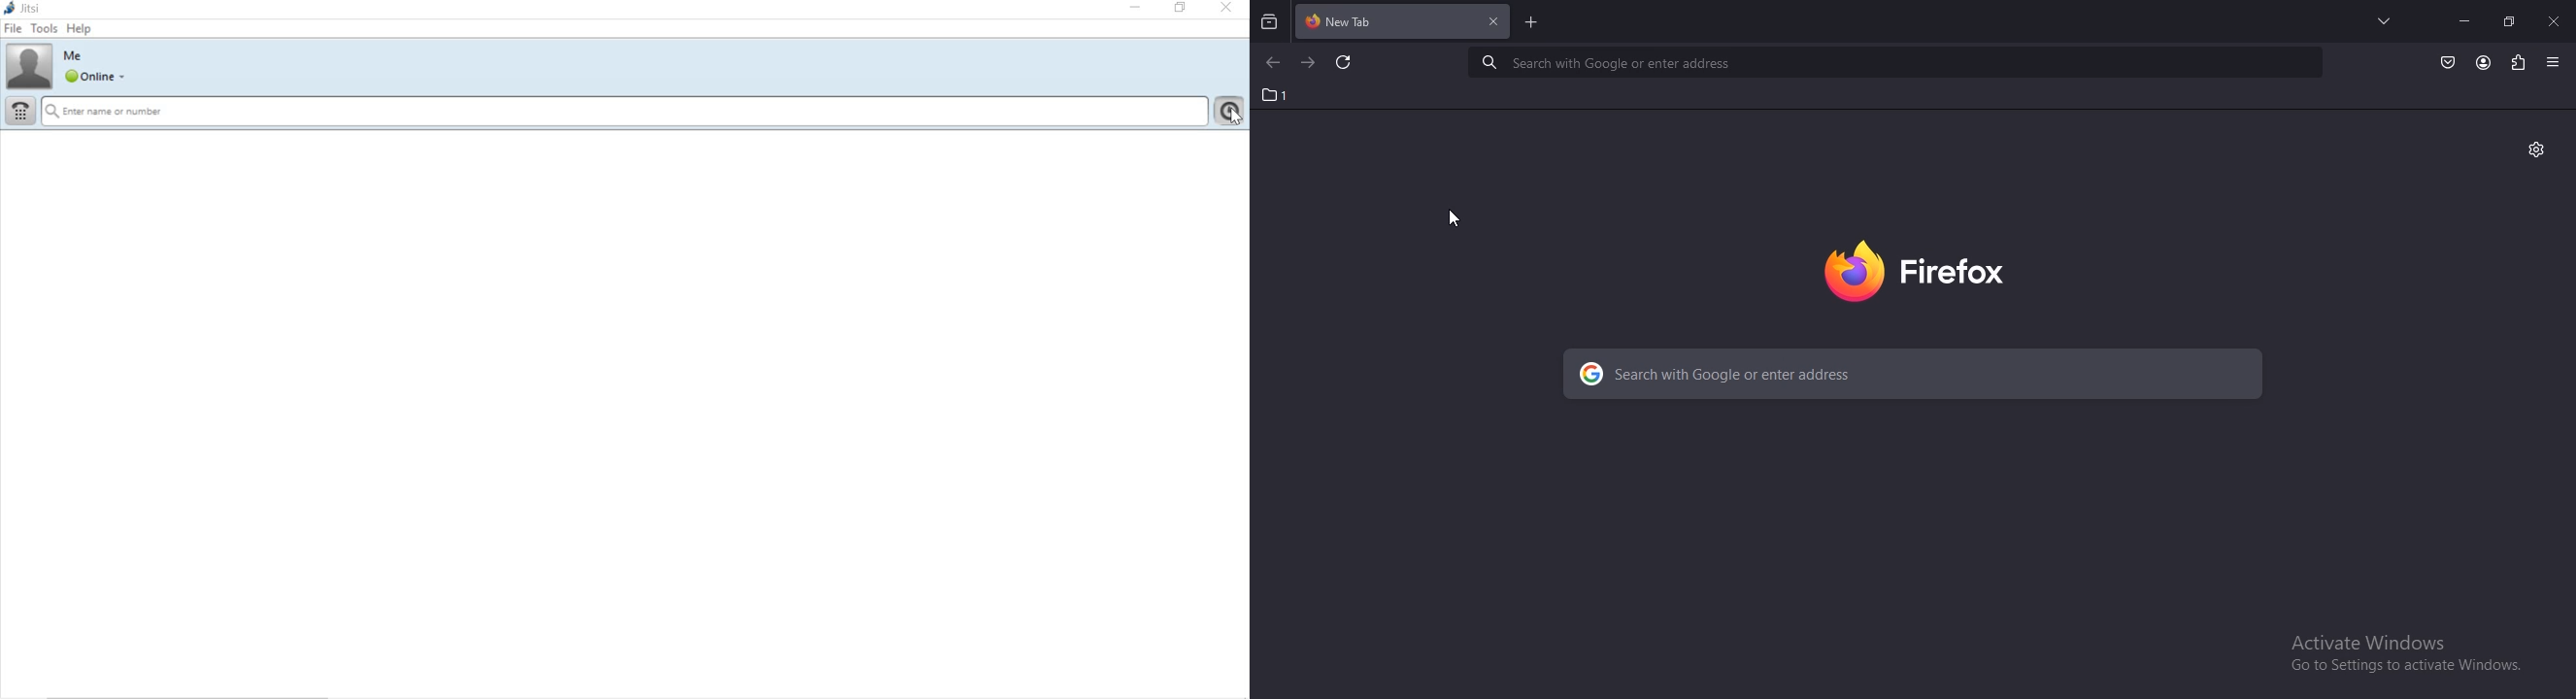  Describe the element at coordinates (2463, 20) in the screenshot. I see `minimize` at that location.